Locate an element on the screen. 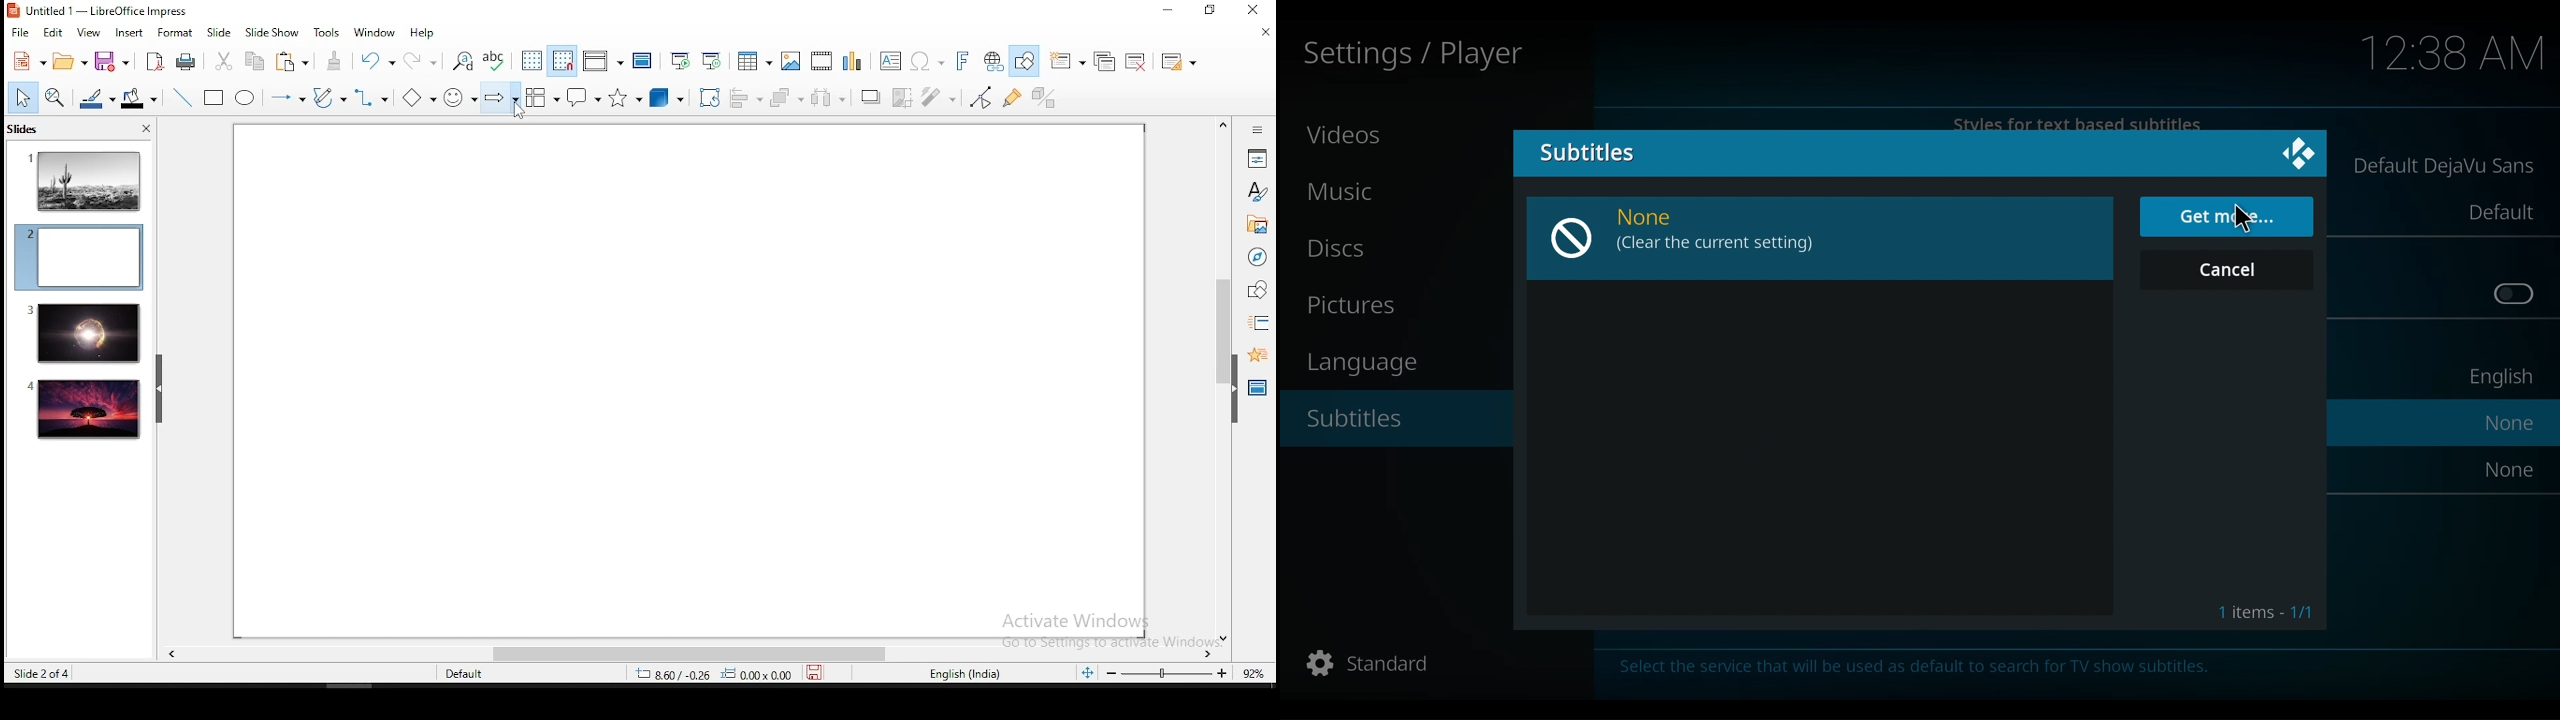 This screenshot has height=728, width=2576. zoom slider is located at coordinates (1164, 673).